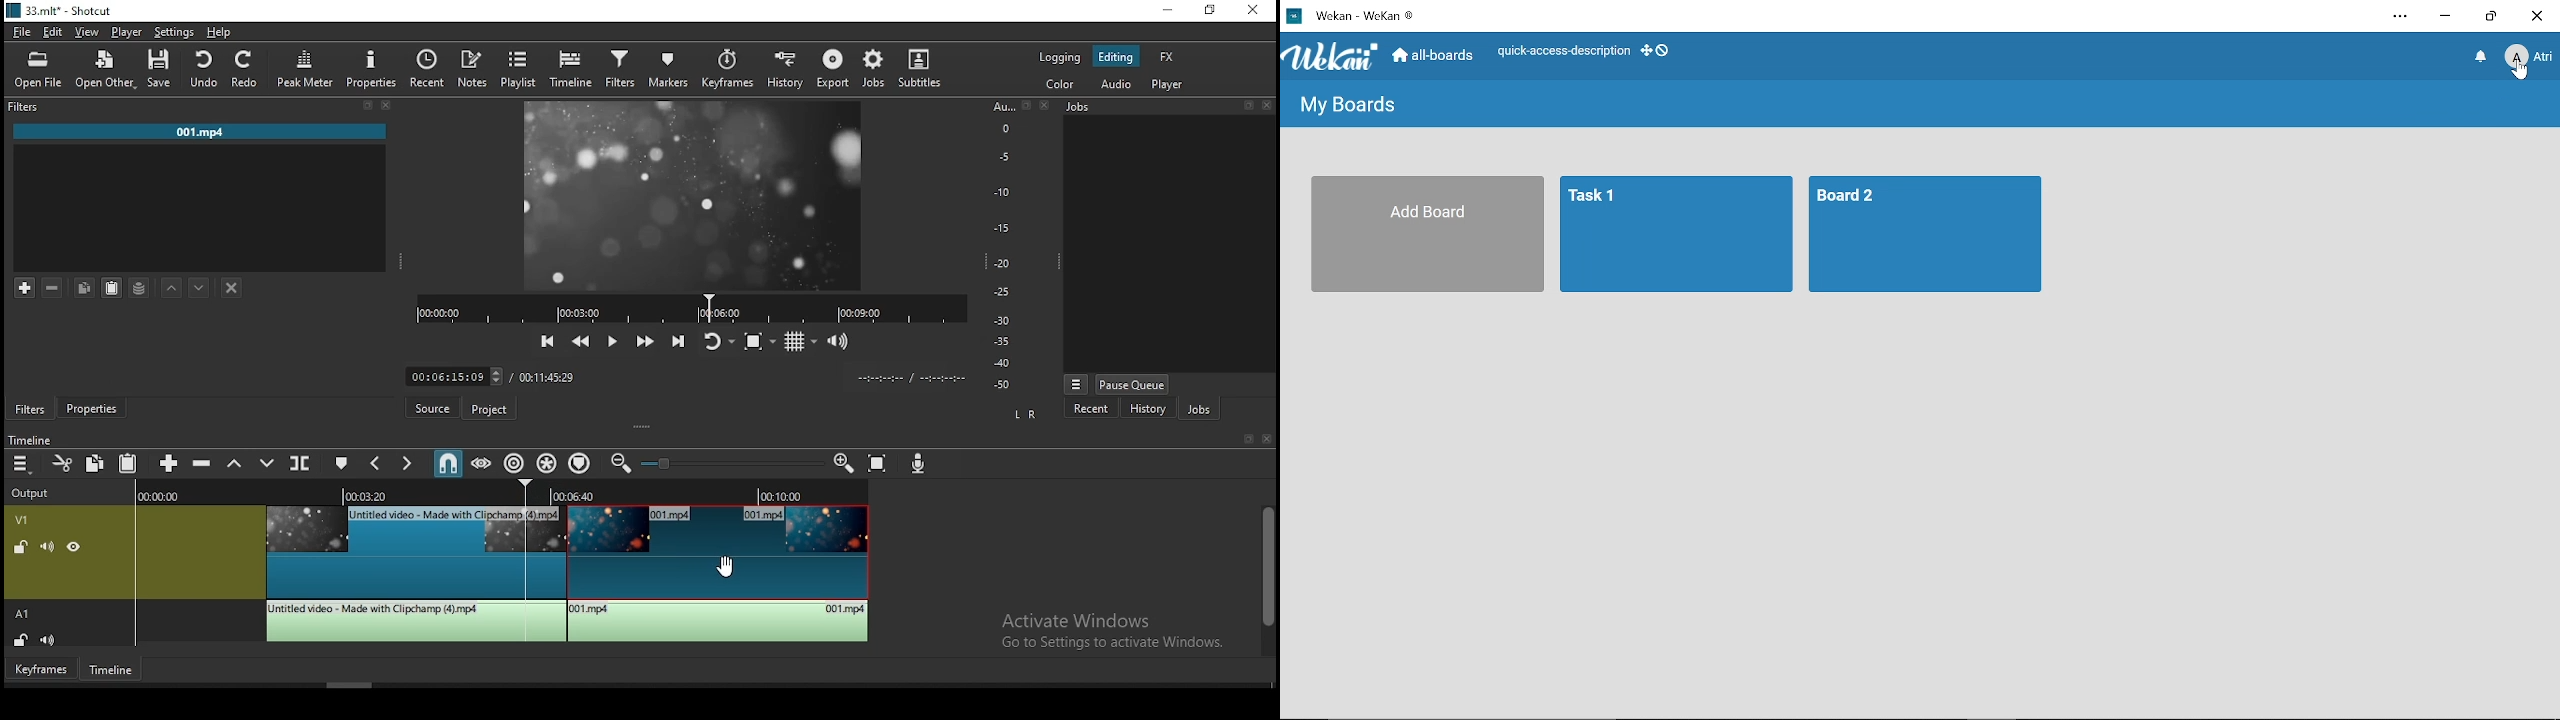 The height and width of the screenshot is (728, 2576). Describe the element at coordinates (907, 378) in the screenshot. I see `time format` at that location.